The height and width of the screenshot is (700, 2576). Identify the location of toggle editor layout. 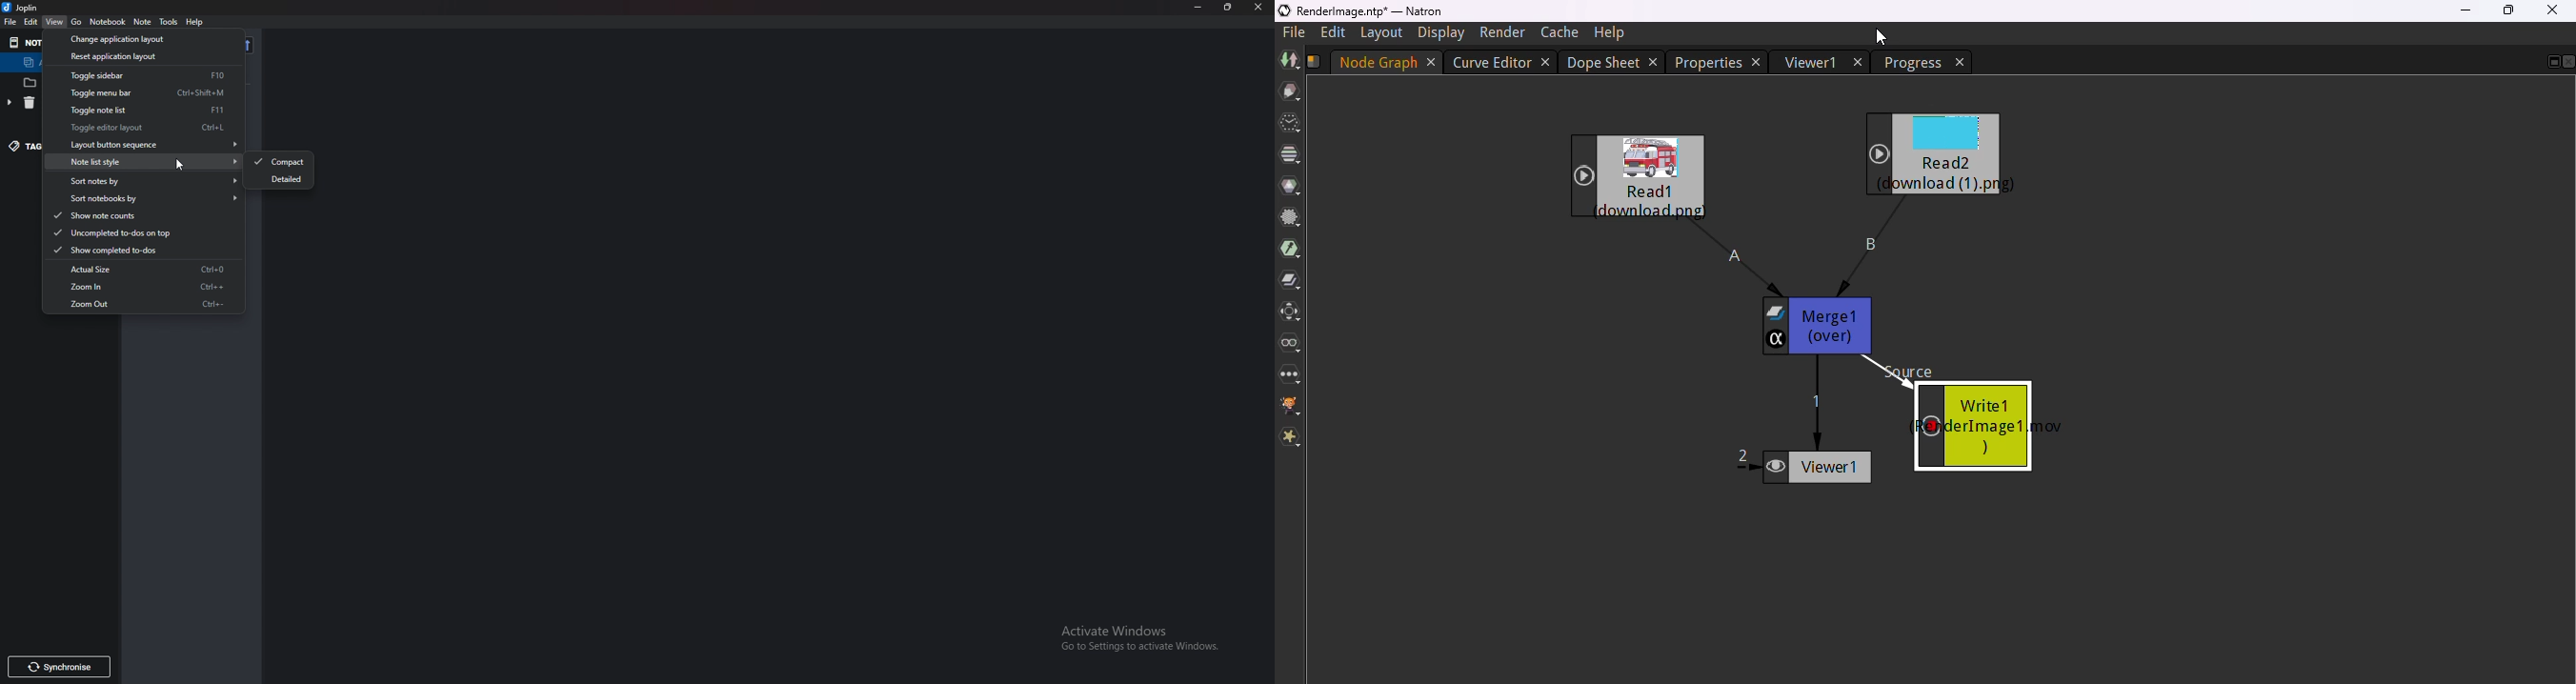
(163, 128).